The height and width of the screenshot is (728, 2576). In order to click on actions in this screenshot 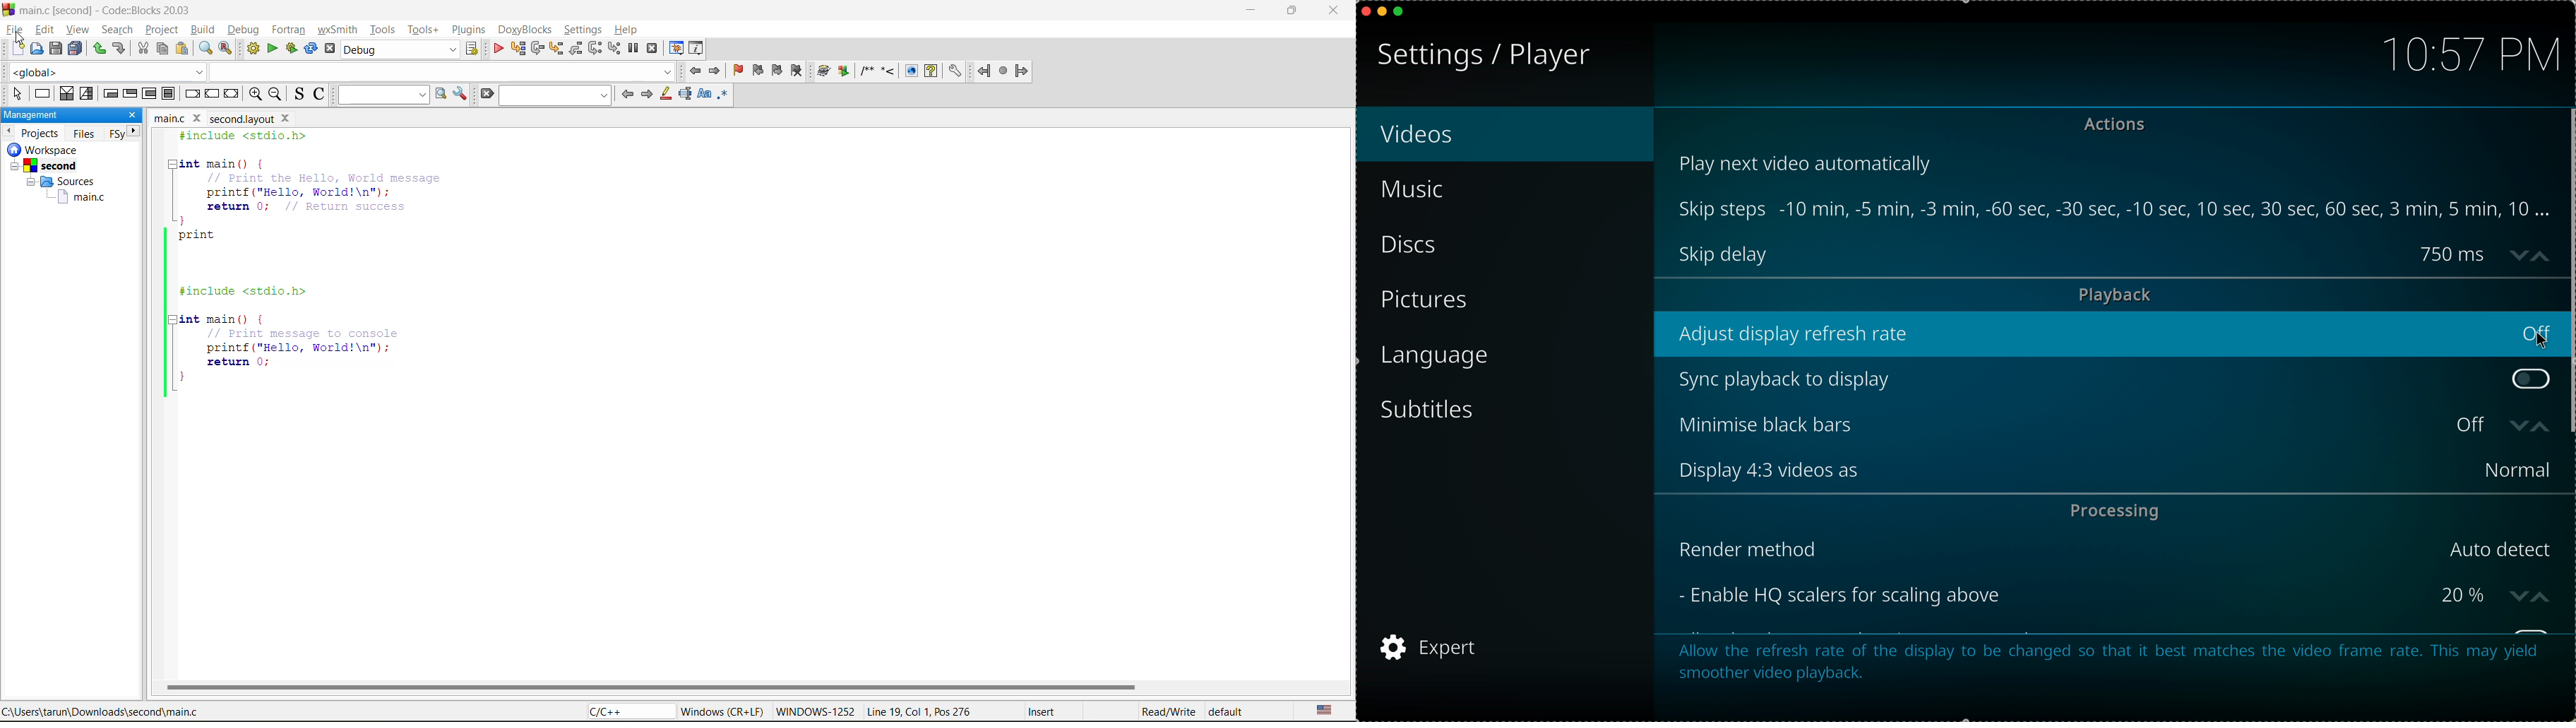, I will do `click(2119, 126)`.